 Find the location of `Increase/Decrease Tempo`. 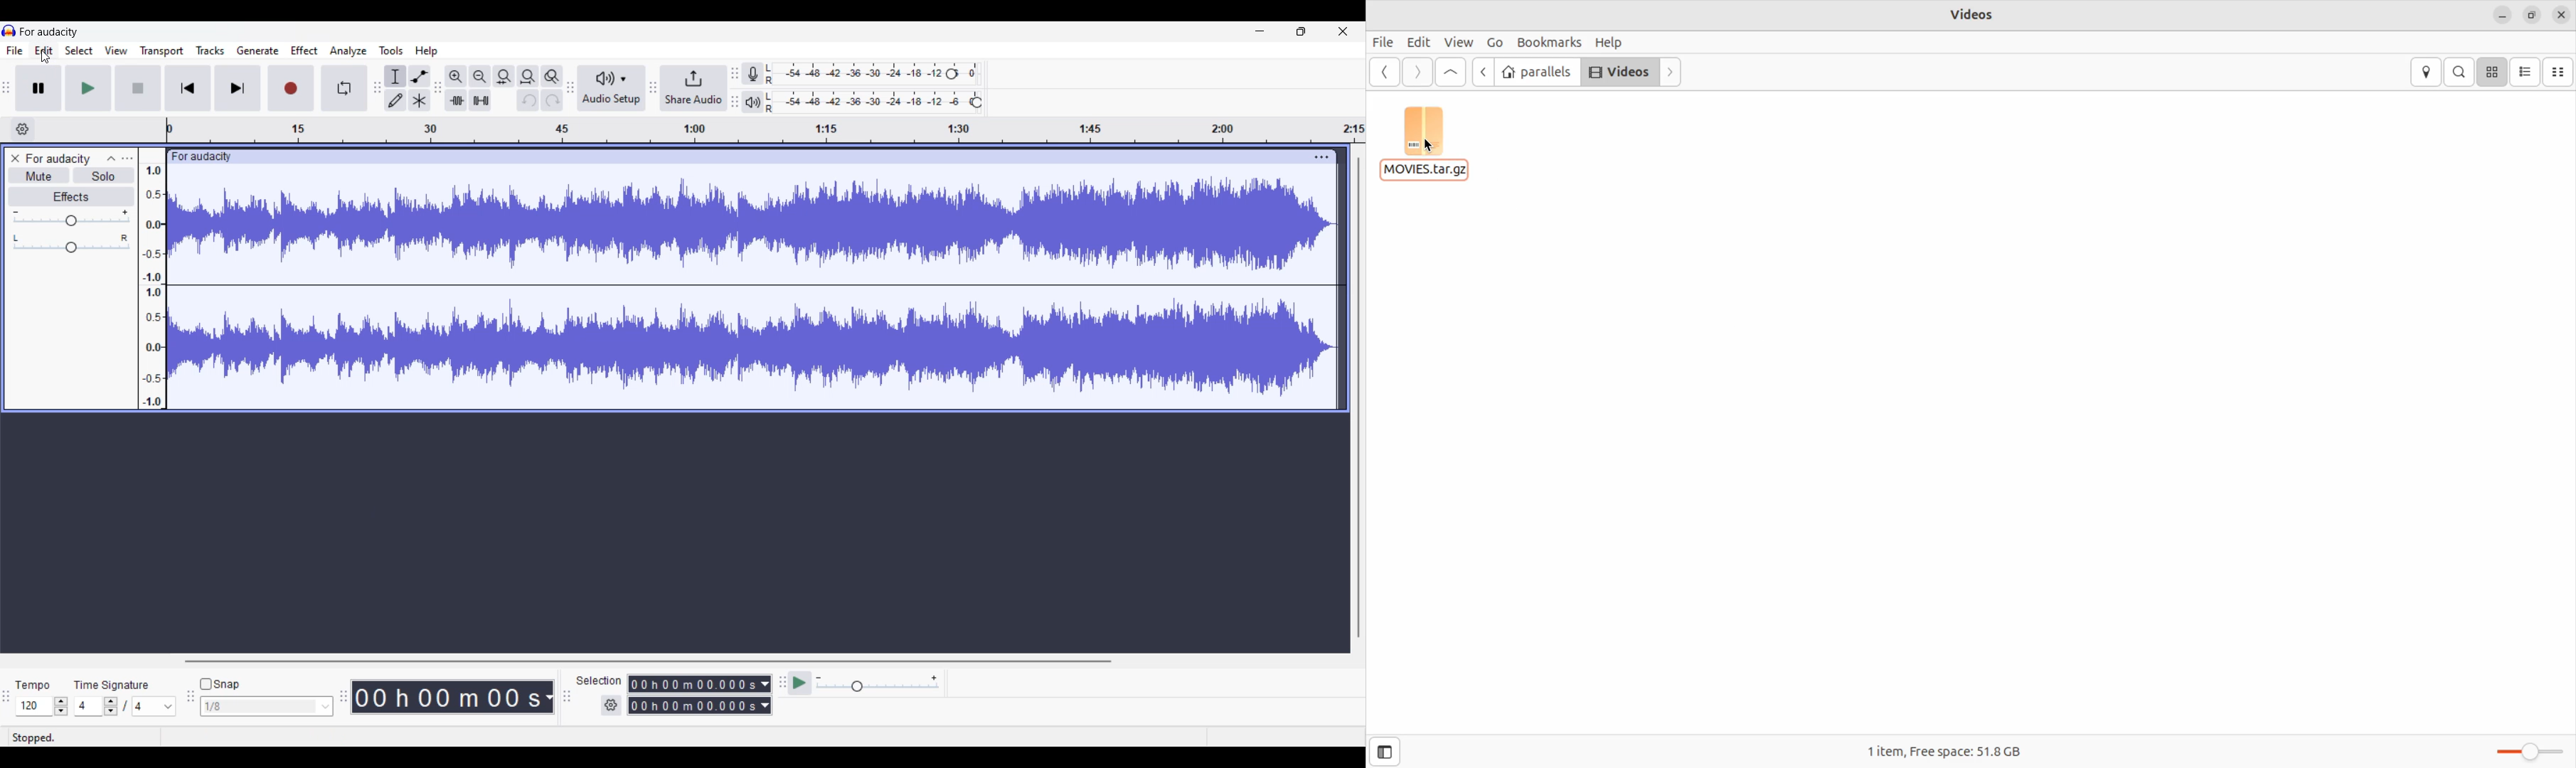

Increase/Decrease Tempo is located at coordinates (60, 706).